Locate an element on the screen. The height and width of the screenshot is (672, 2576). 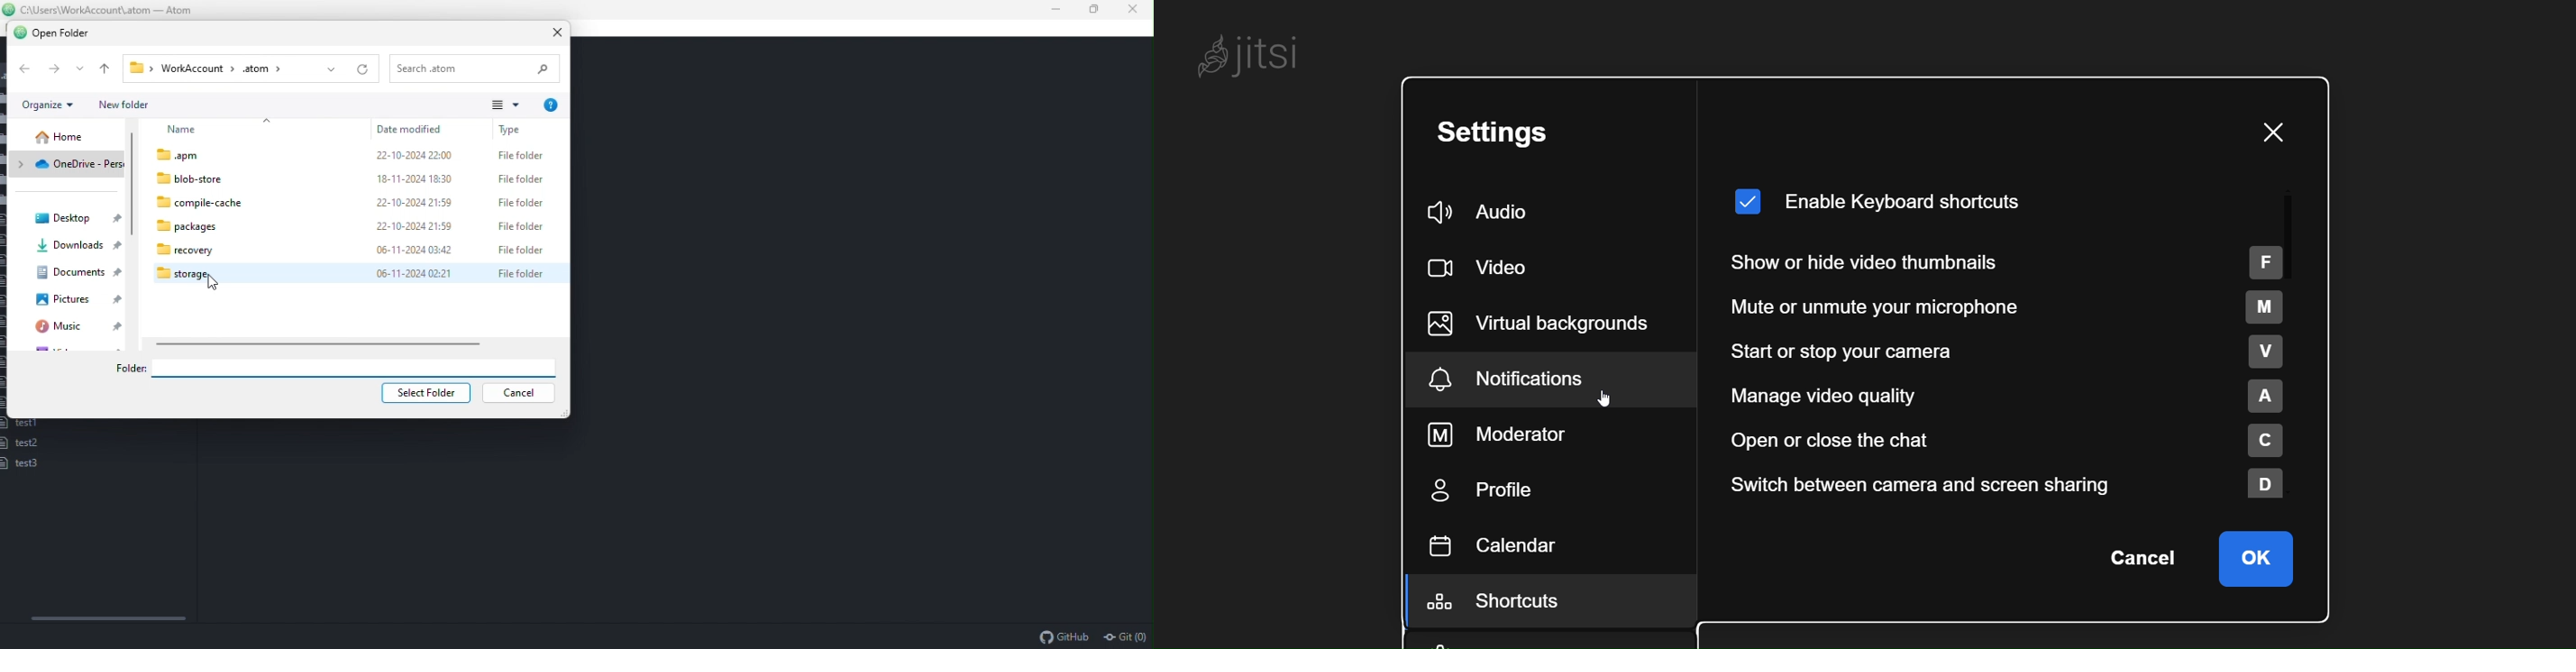
cursor is located at coordinates (1625, 399).